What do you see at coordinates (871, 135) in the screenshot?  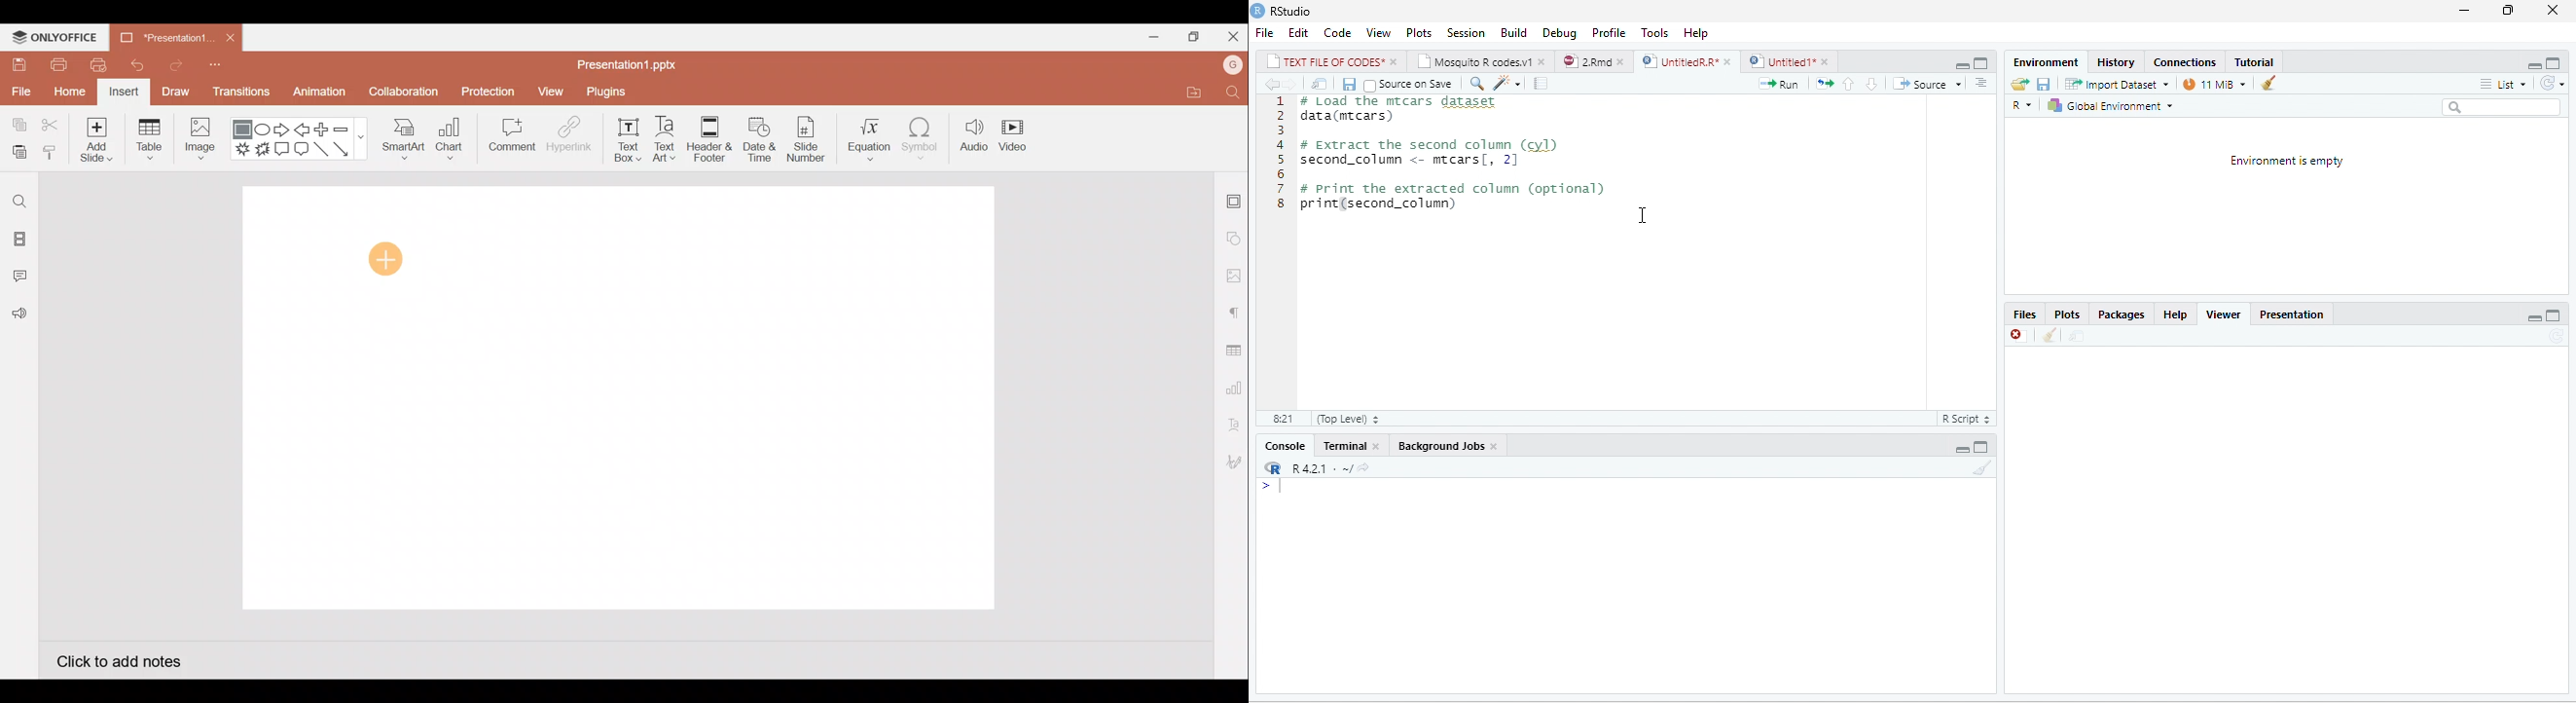 I see `Equation` at bounding box center [871, 135].